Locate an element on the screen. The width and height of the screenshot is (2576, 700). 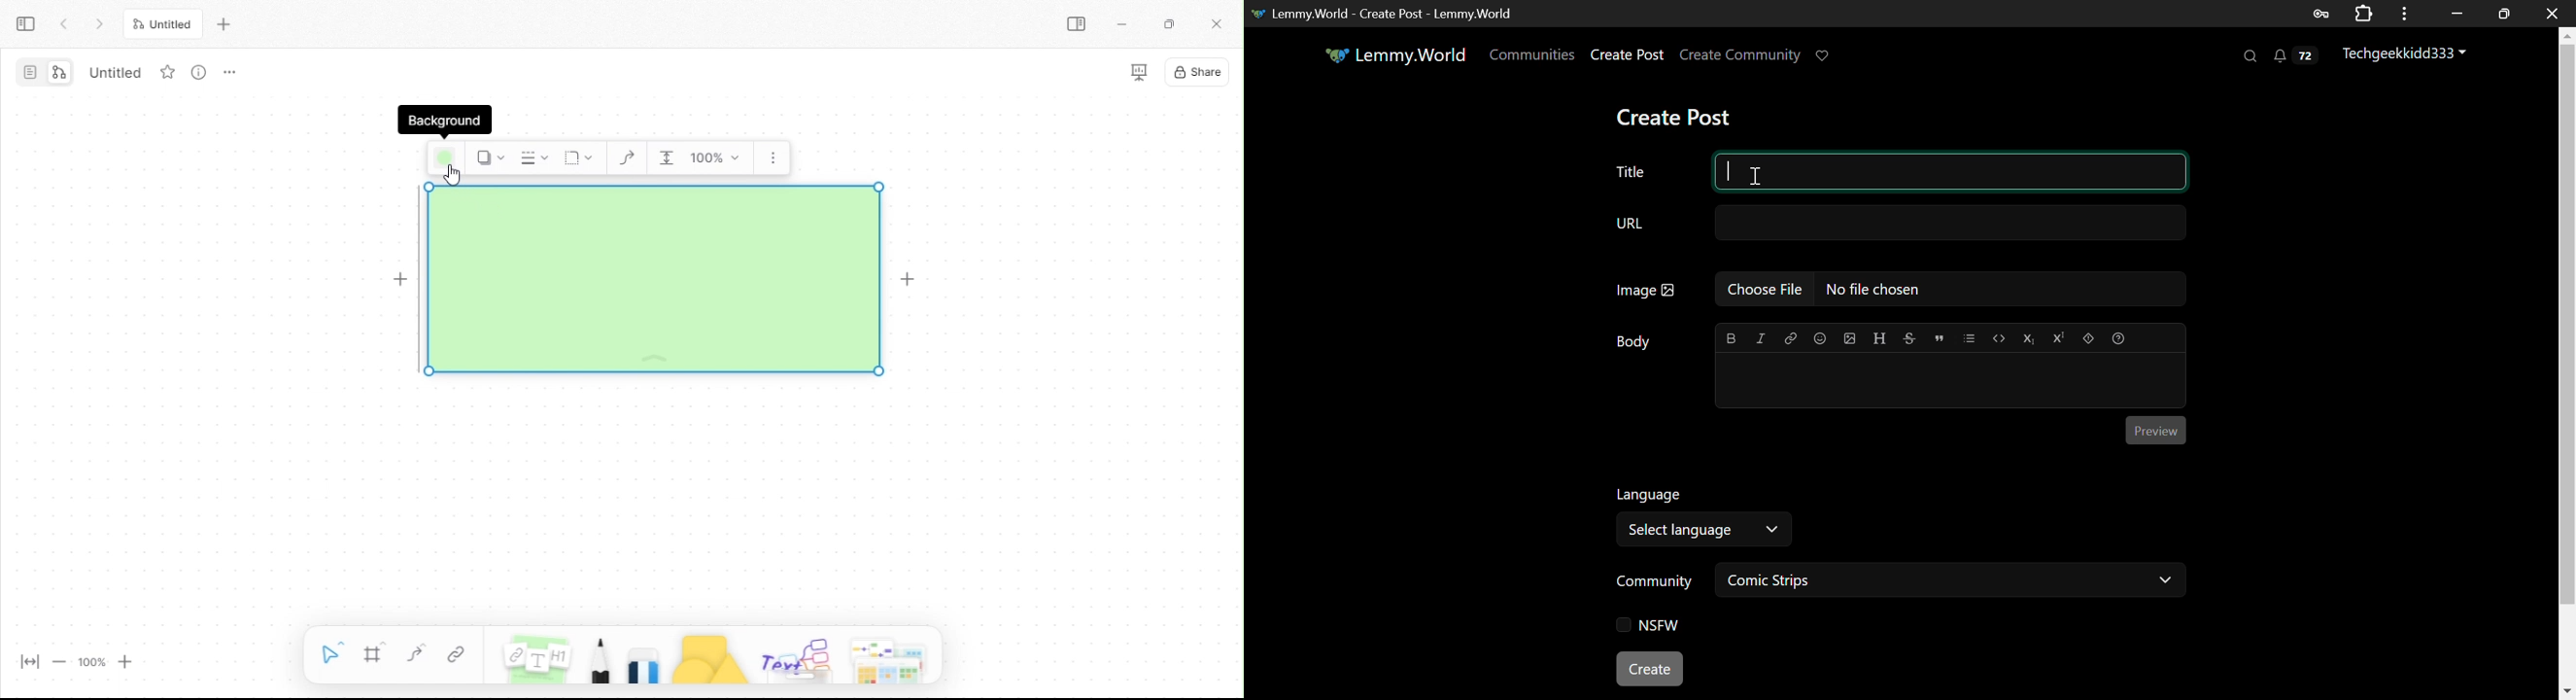
Add is located at coordinates (400, 280).